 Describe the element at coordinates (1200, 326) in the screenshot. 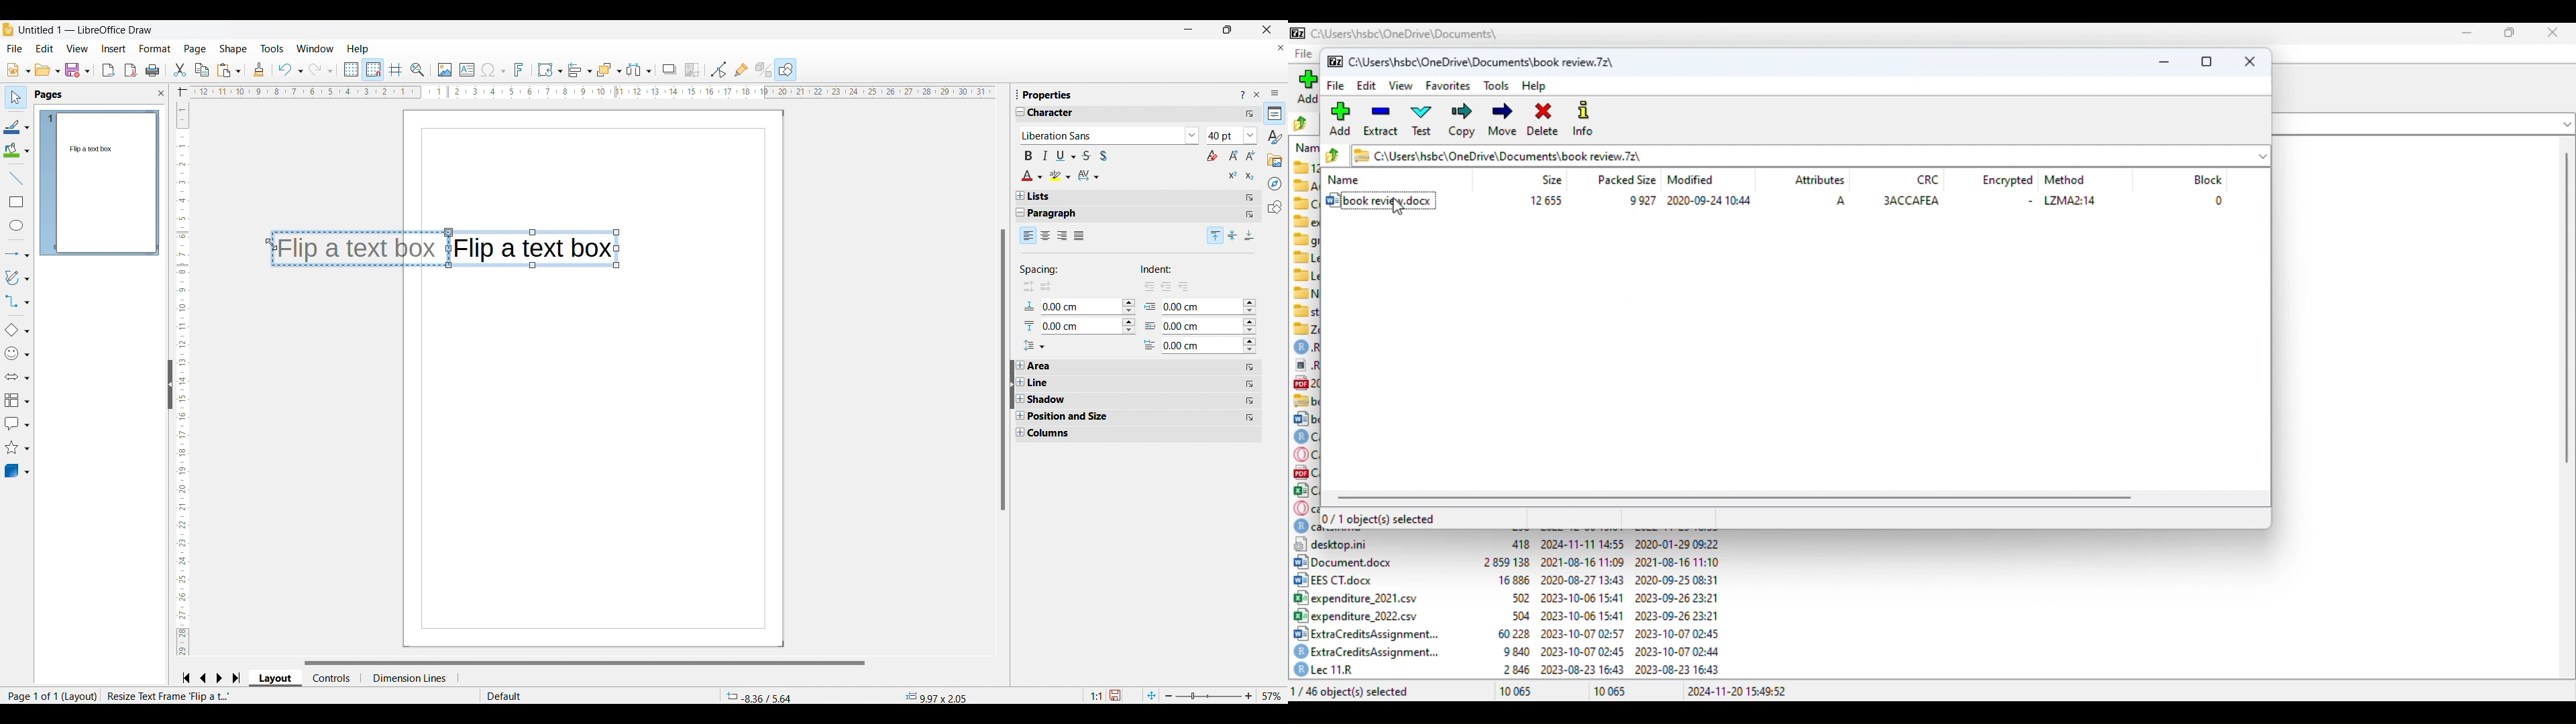

I see `0.00 cm` at that location.